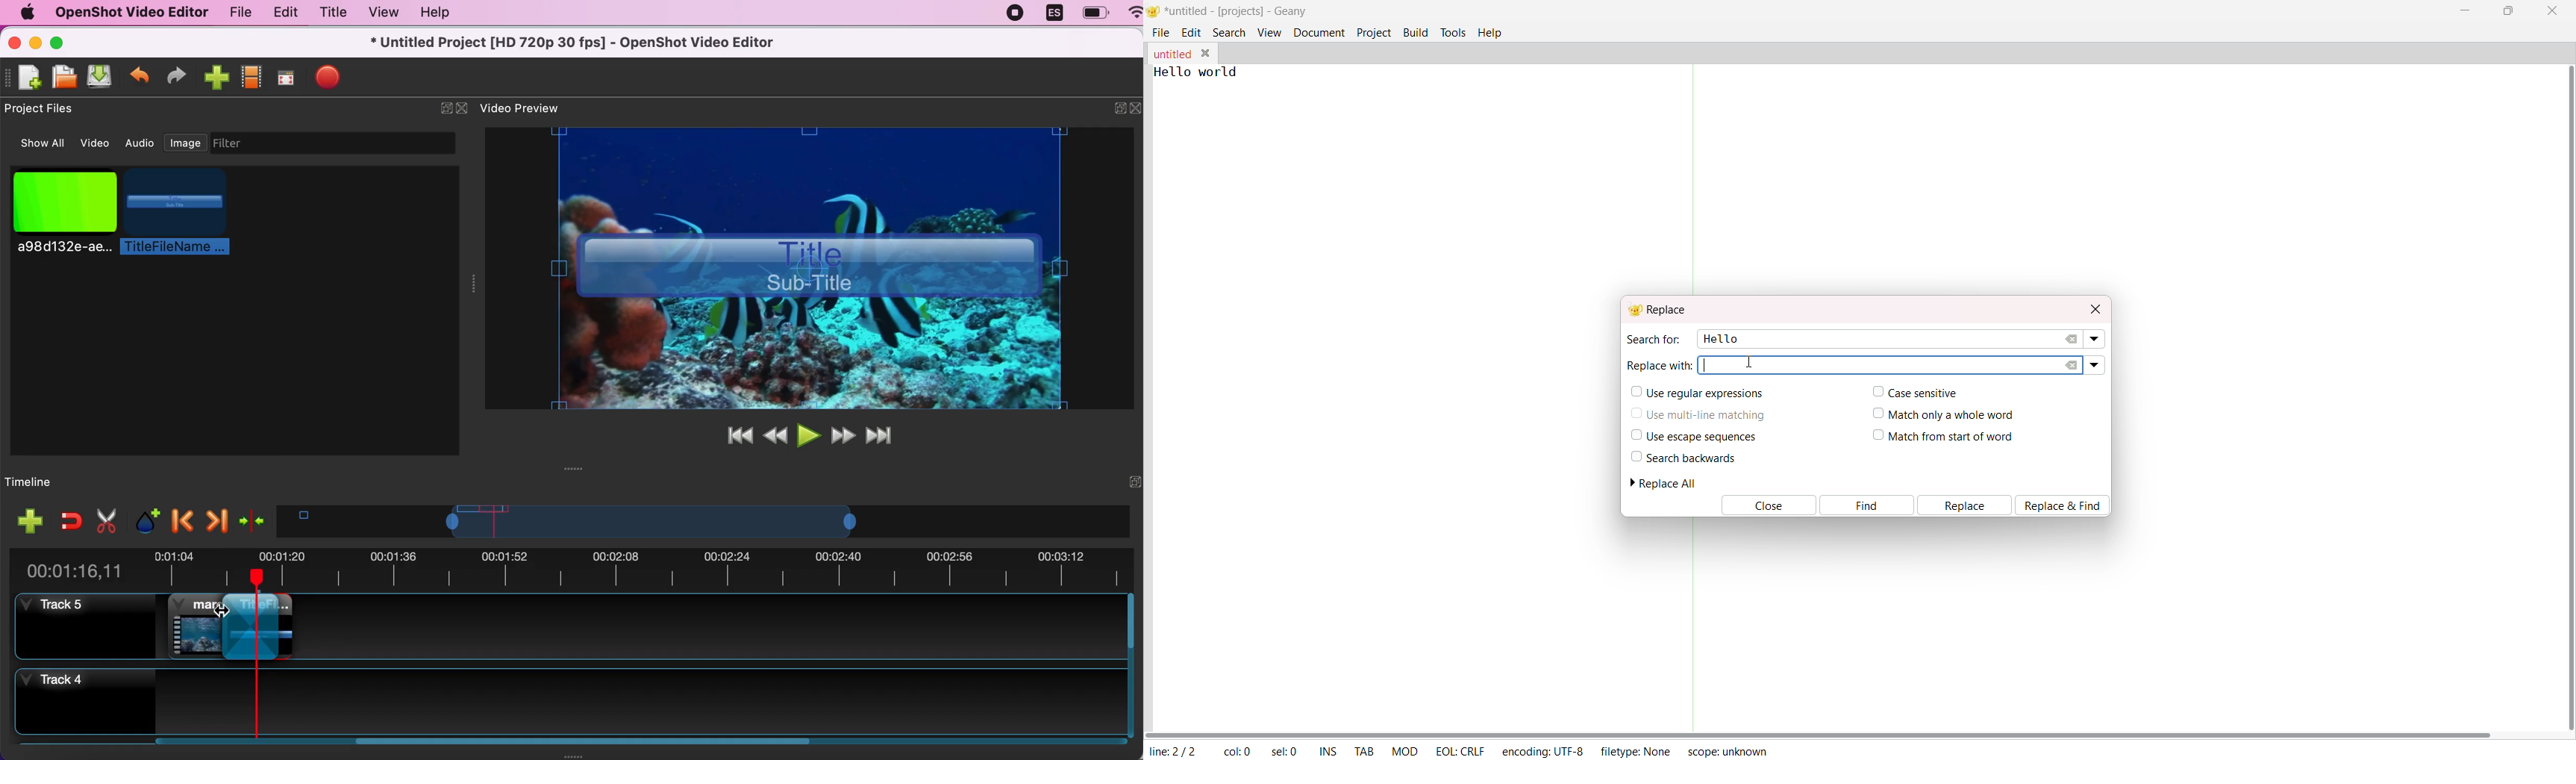  I want to click on play, so click(808, 434).